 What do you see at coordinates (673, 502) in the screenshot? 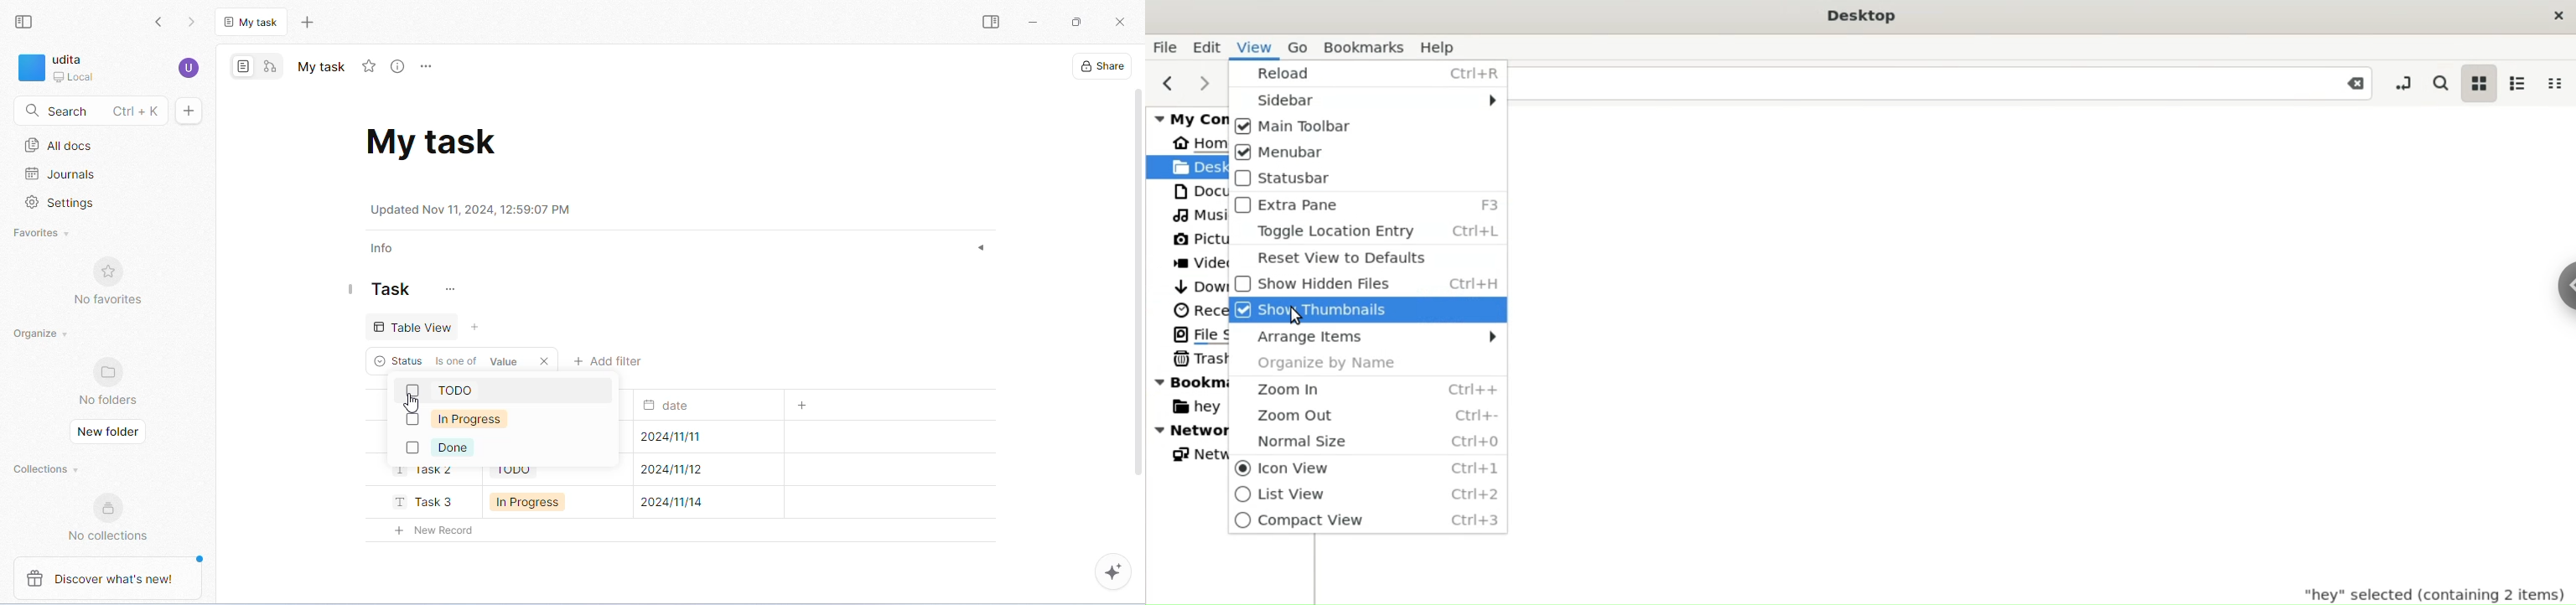
I see `submission date for task3` at bounding box center [673, 502].